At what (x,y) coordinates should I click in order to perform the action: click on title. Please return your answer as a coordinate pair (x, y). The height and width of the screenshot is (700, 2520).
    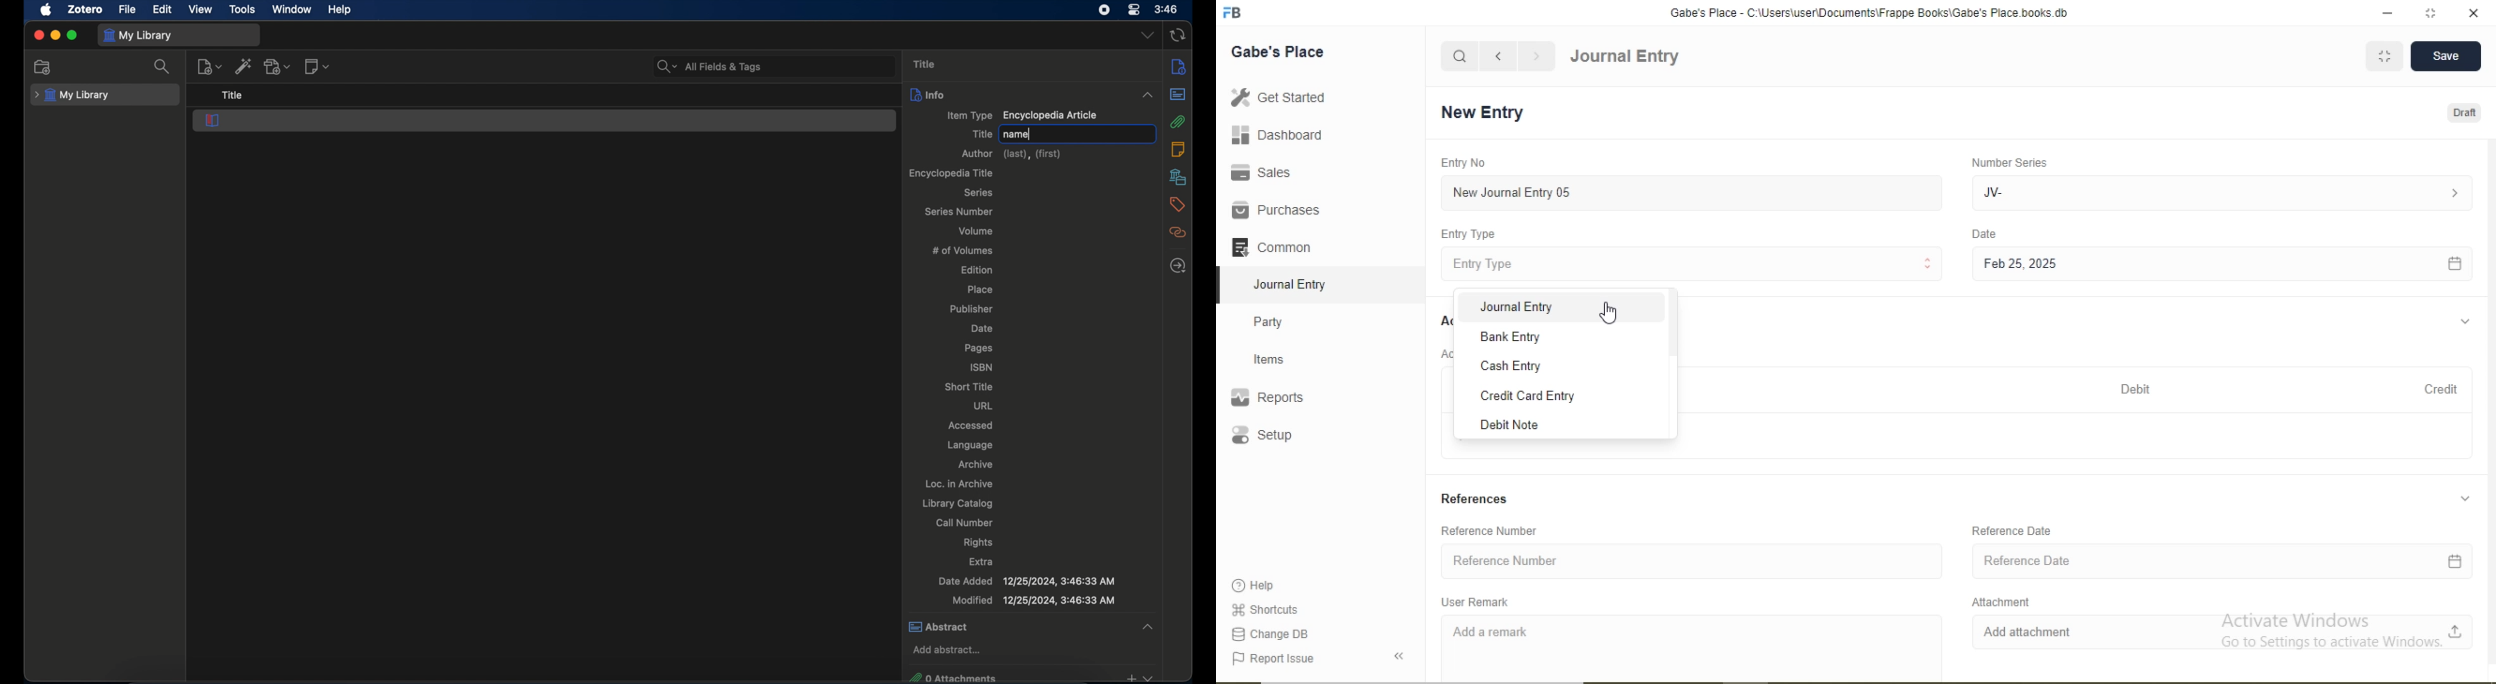
    Looking at the image, I should click on (982, 134).